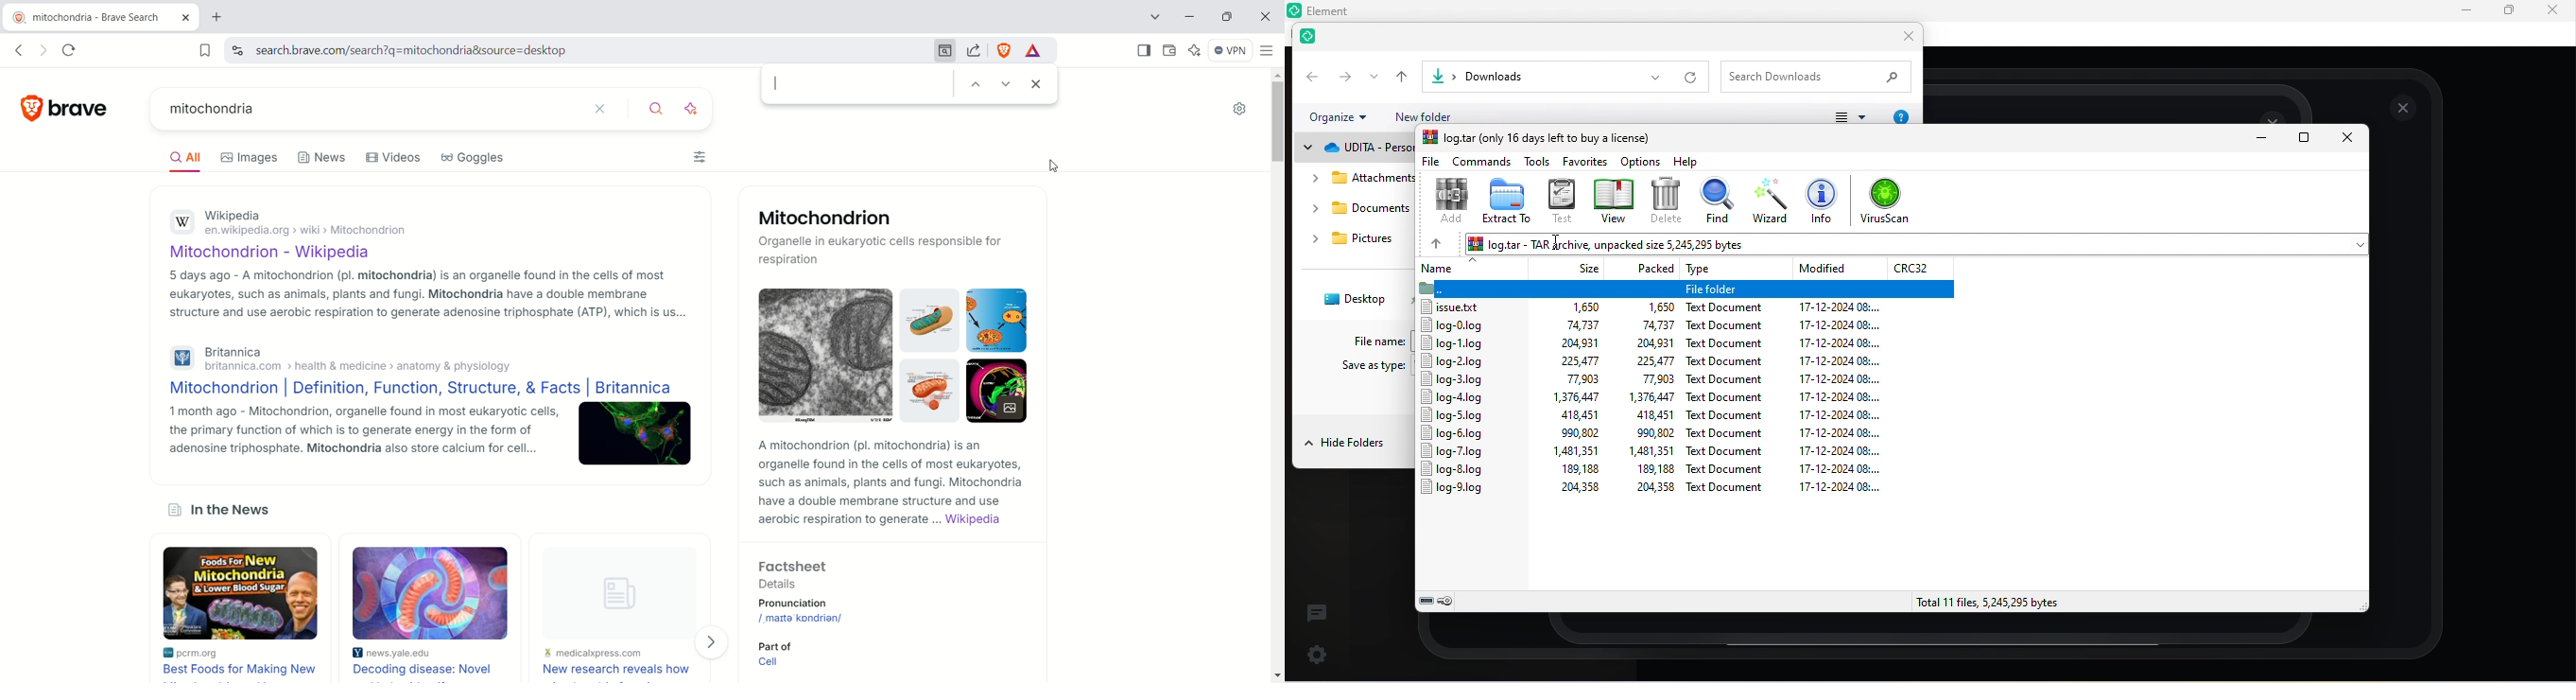 The height and width of the screenshot is (700, 2576). I want to click on name, so click(1438, 271).